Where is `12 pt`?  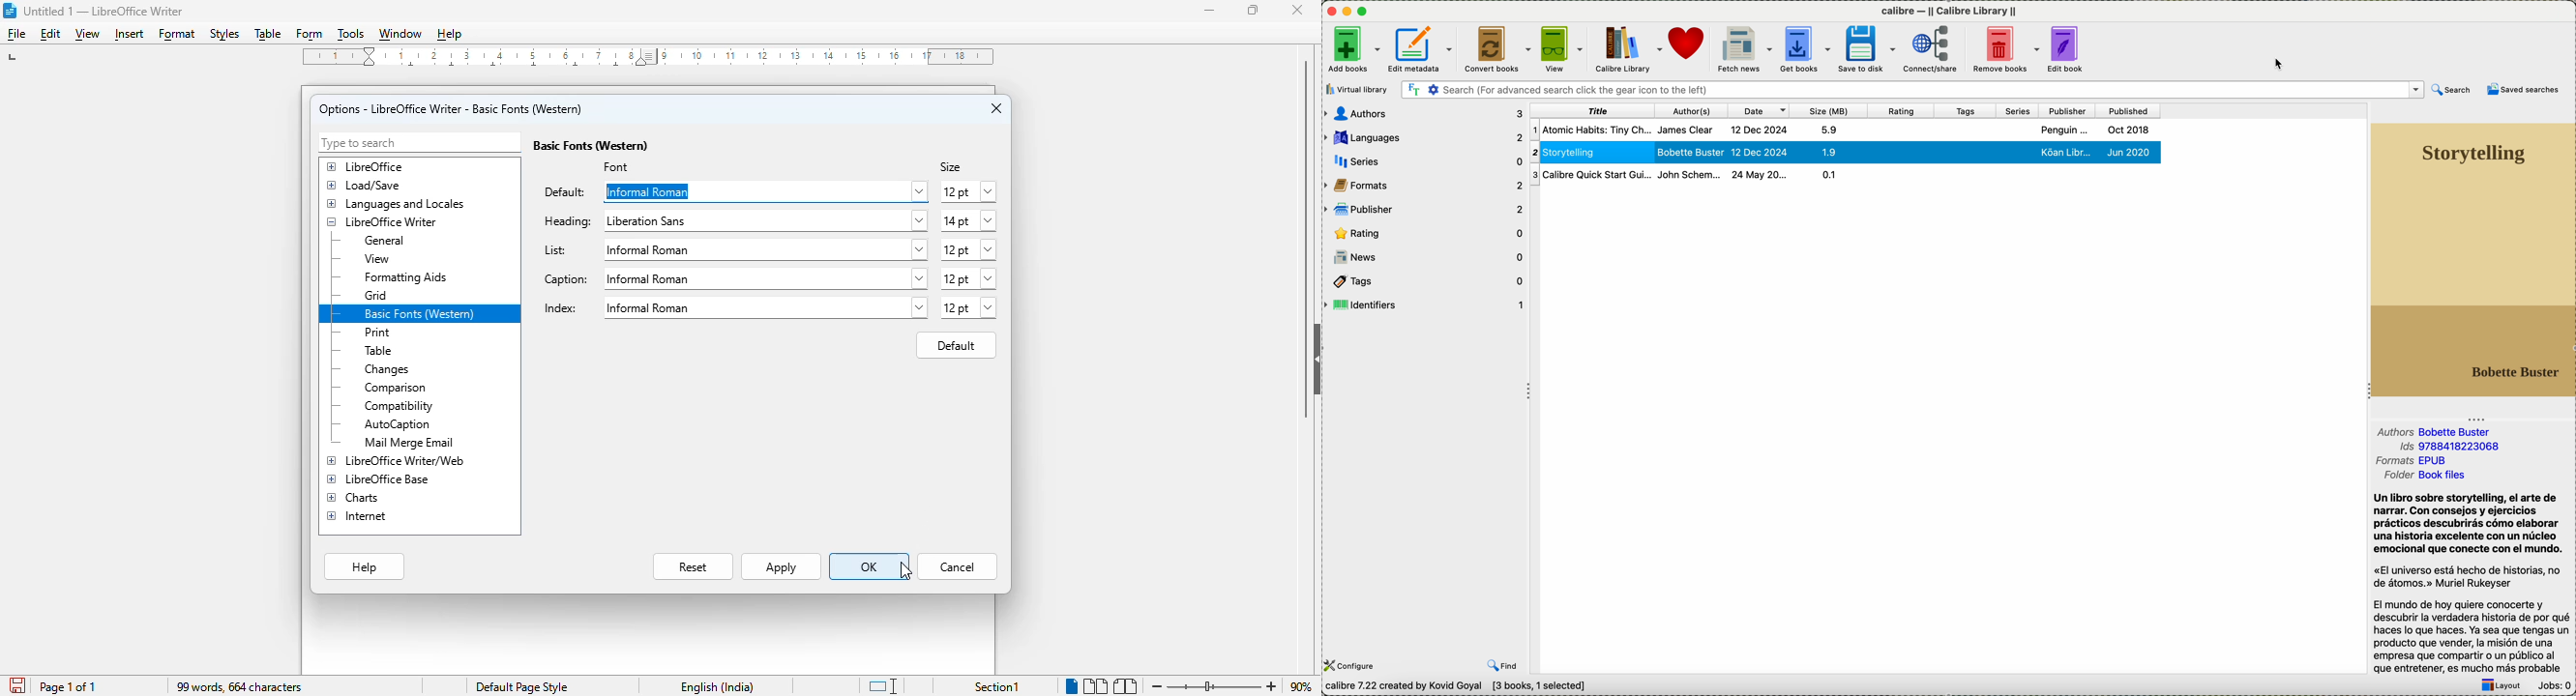
12 pt is located at coordinates (968, 307).